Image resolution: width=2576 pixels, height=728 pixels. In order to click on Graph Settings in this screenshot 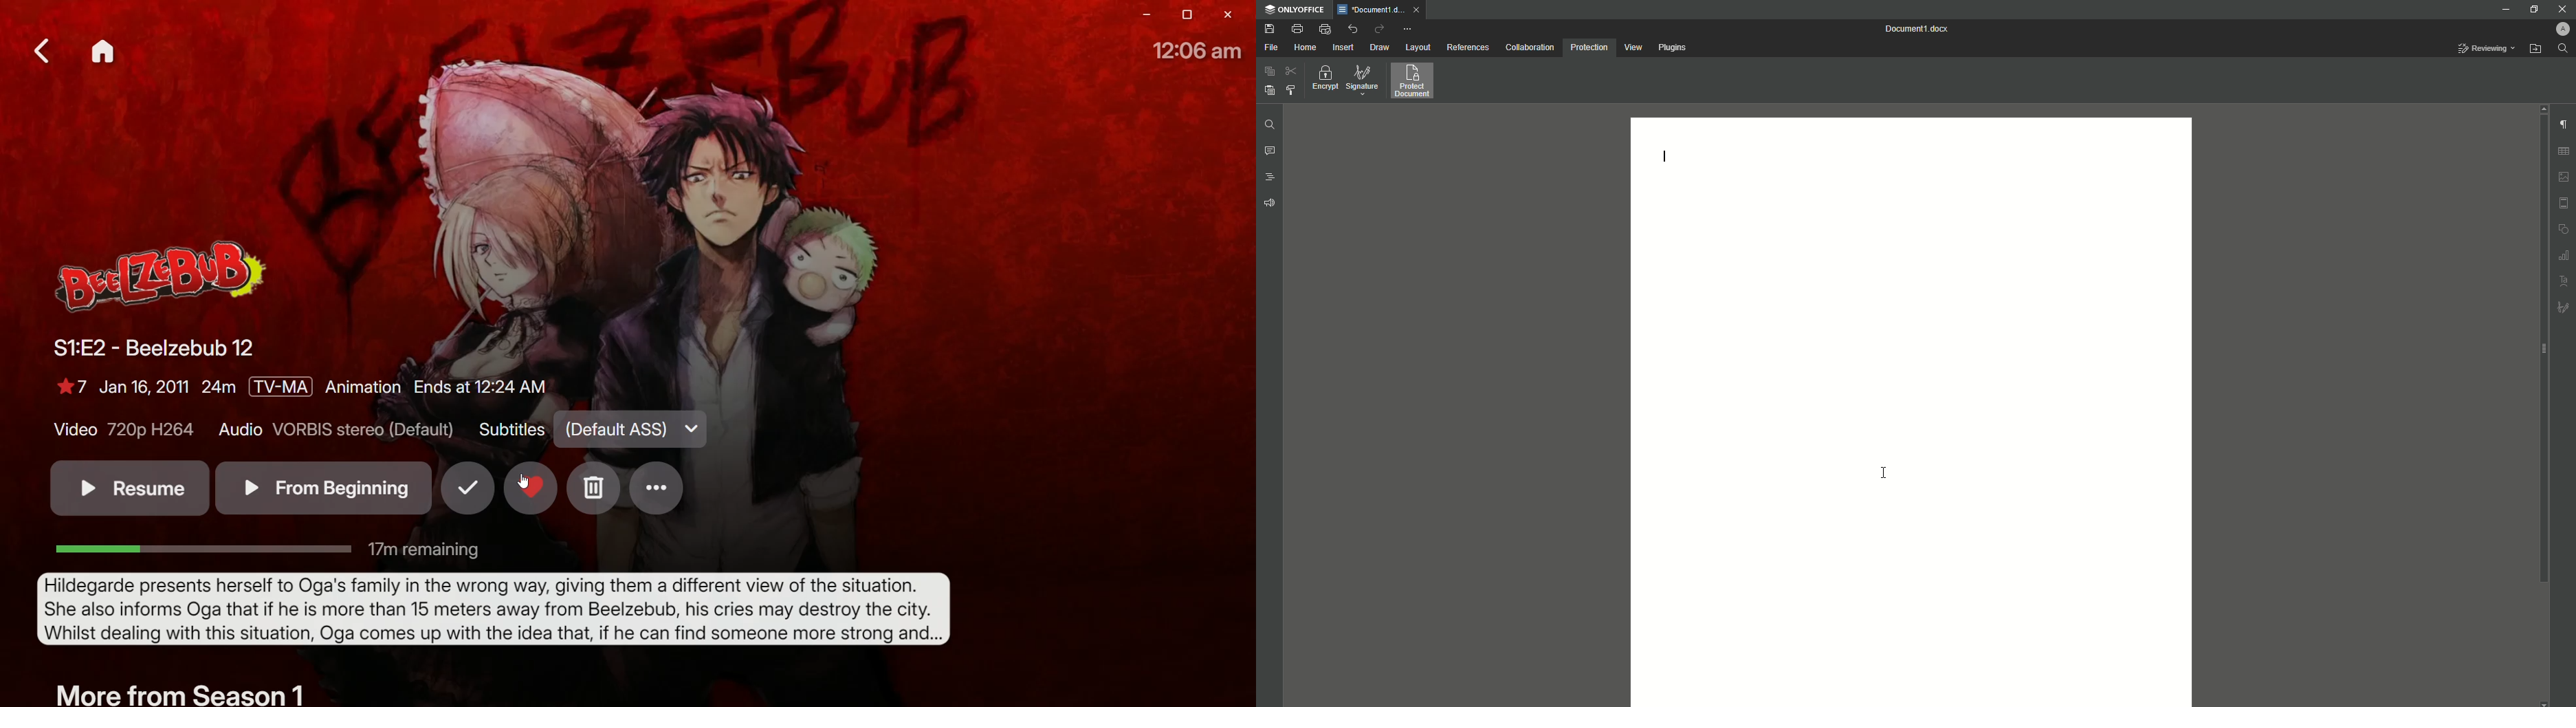, I will do `click(2564, 255)`.